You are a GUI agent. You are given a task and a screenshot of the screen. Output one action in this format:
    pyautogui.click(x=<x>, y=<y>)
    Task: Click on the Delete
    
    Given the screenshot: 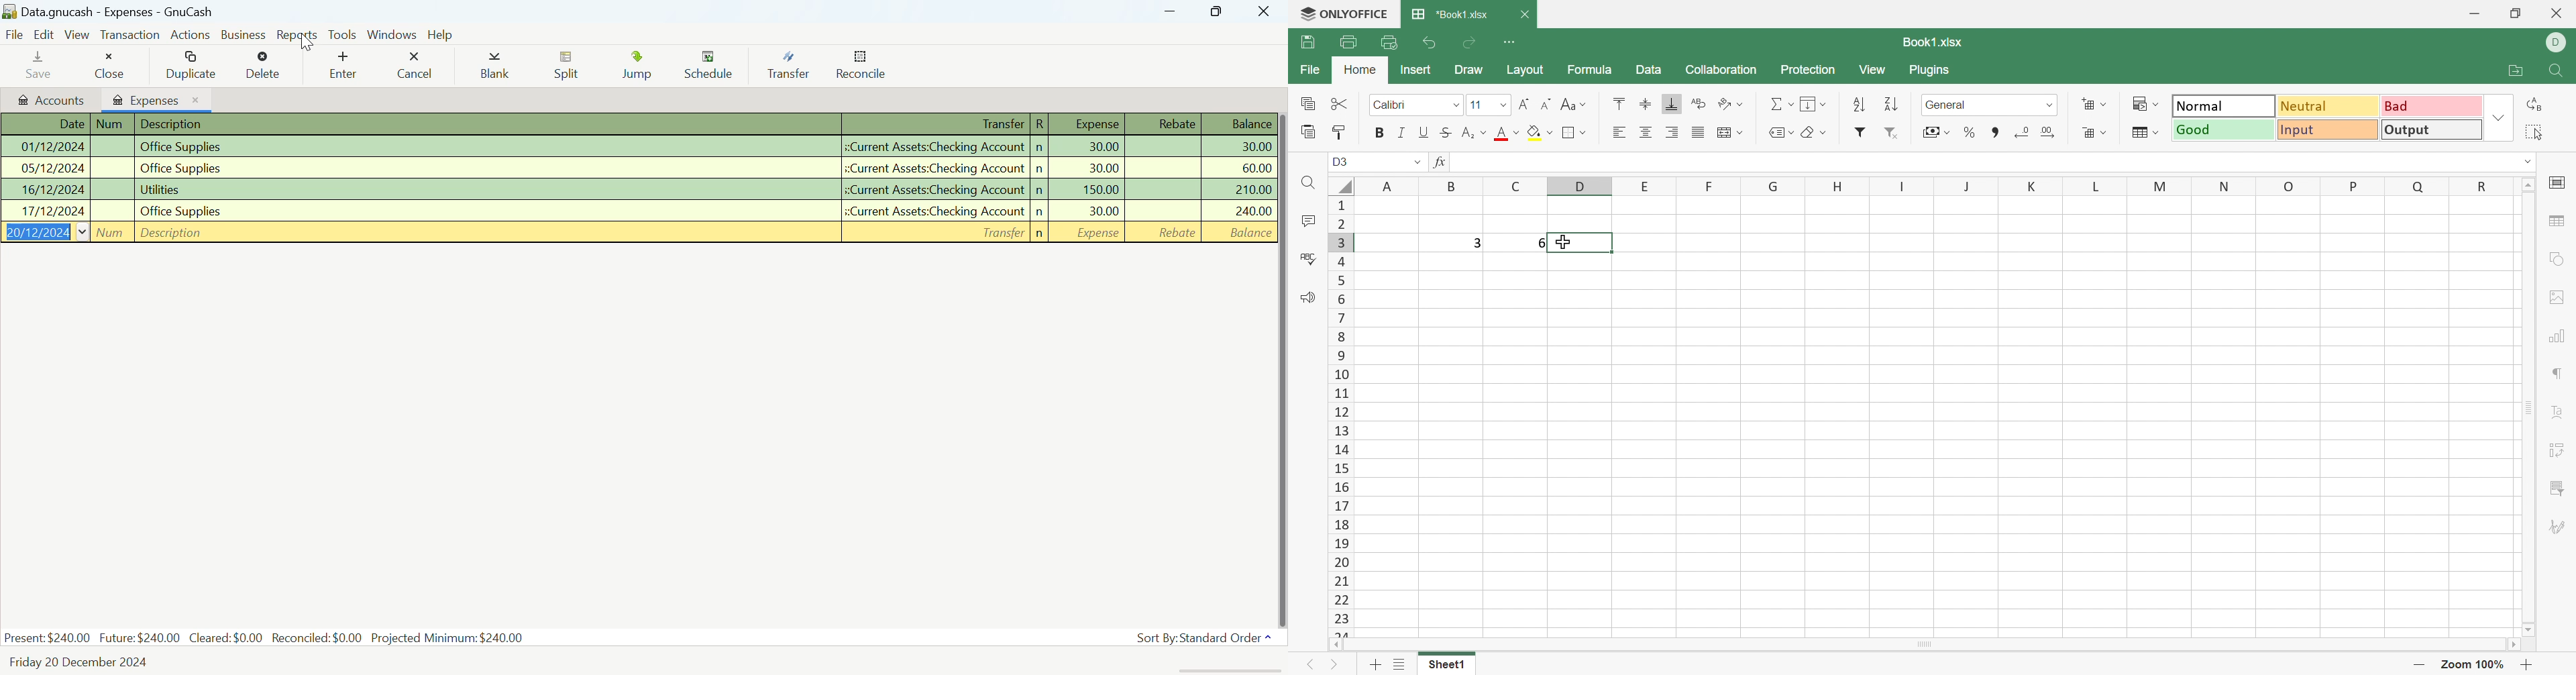 What is the action you would take?
    pyautogui.click(x=265, y=64)
    